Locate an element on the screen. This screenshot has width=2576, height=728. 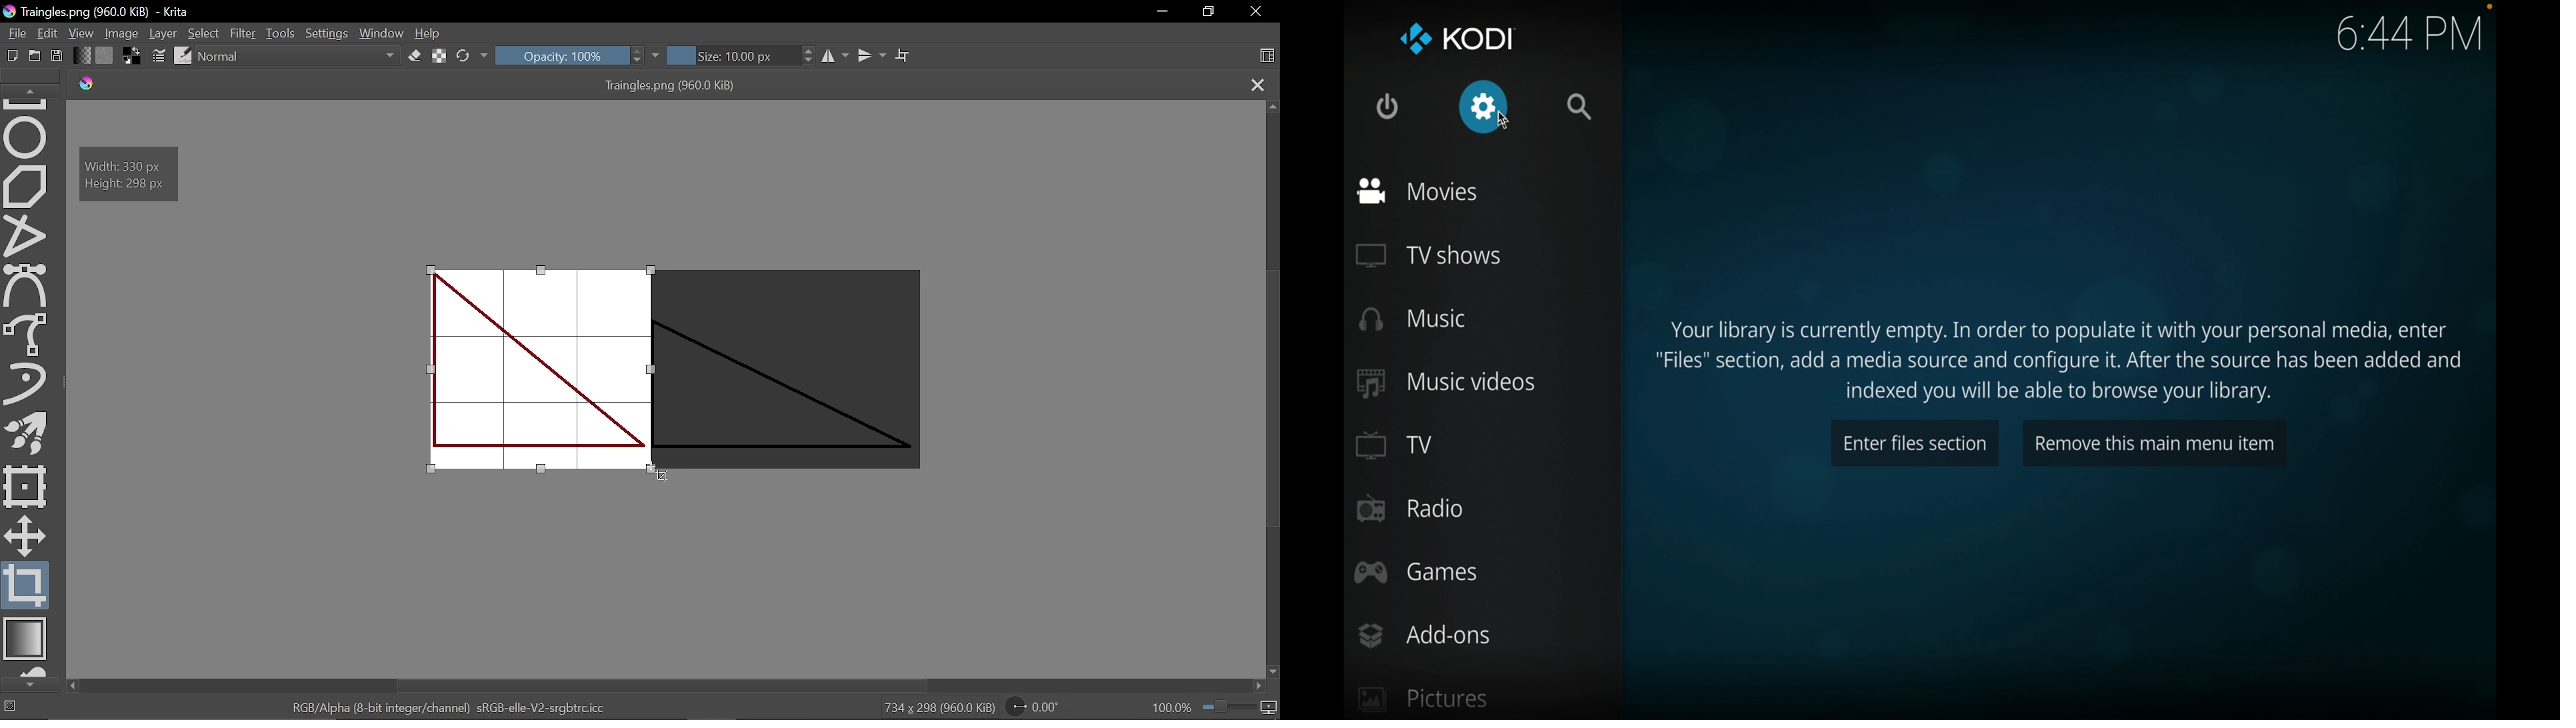
Settings is located at coordinates (327, 34).